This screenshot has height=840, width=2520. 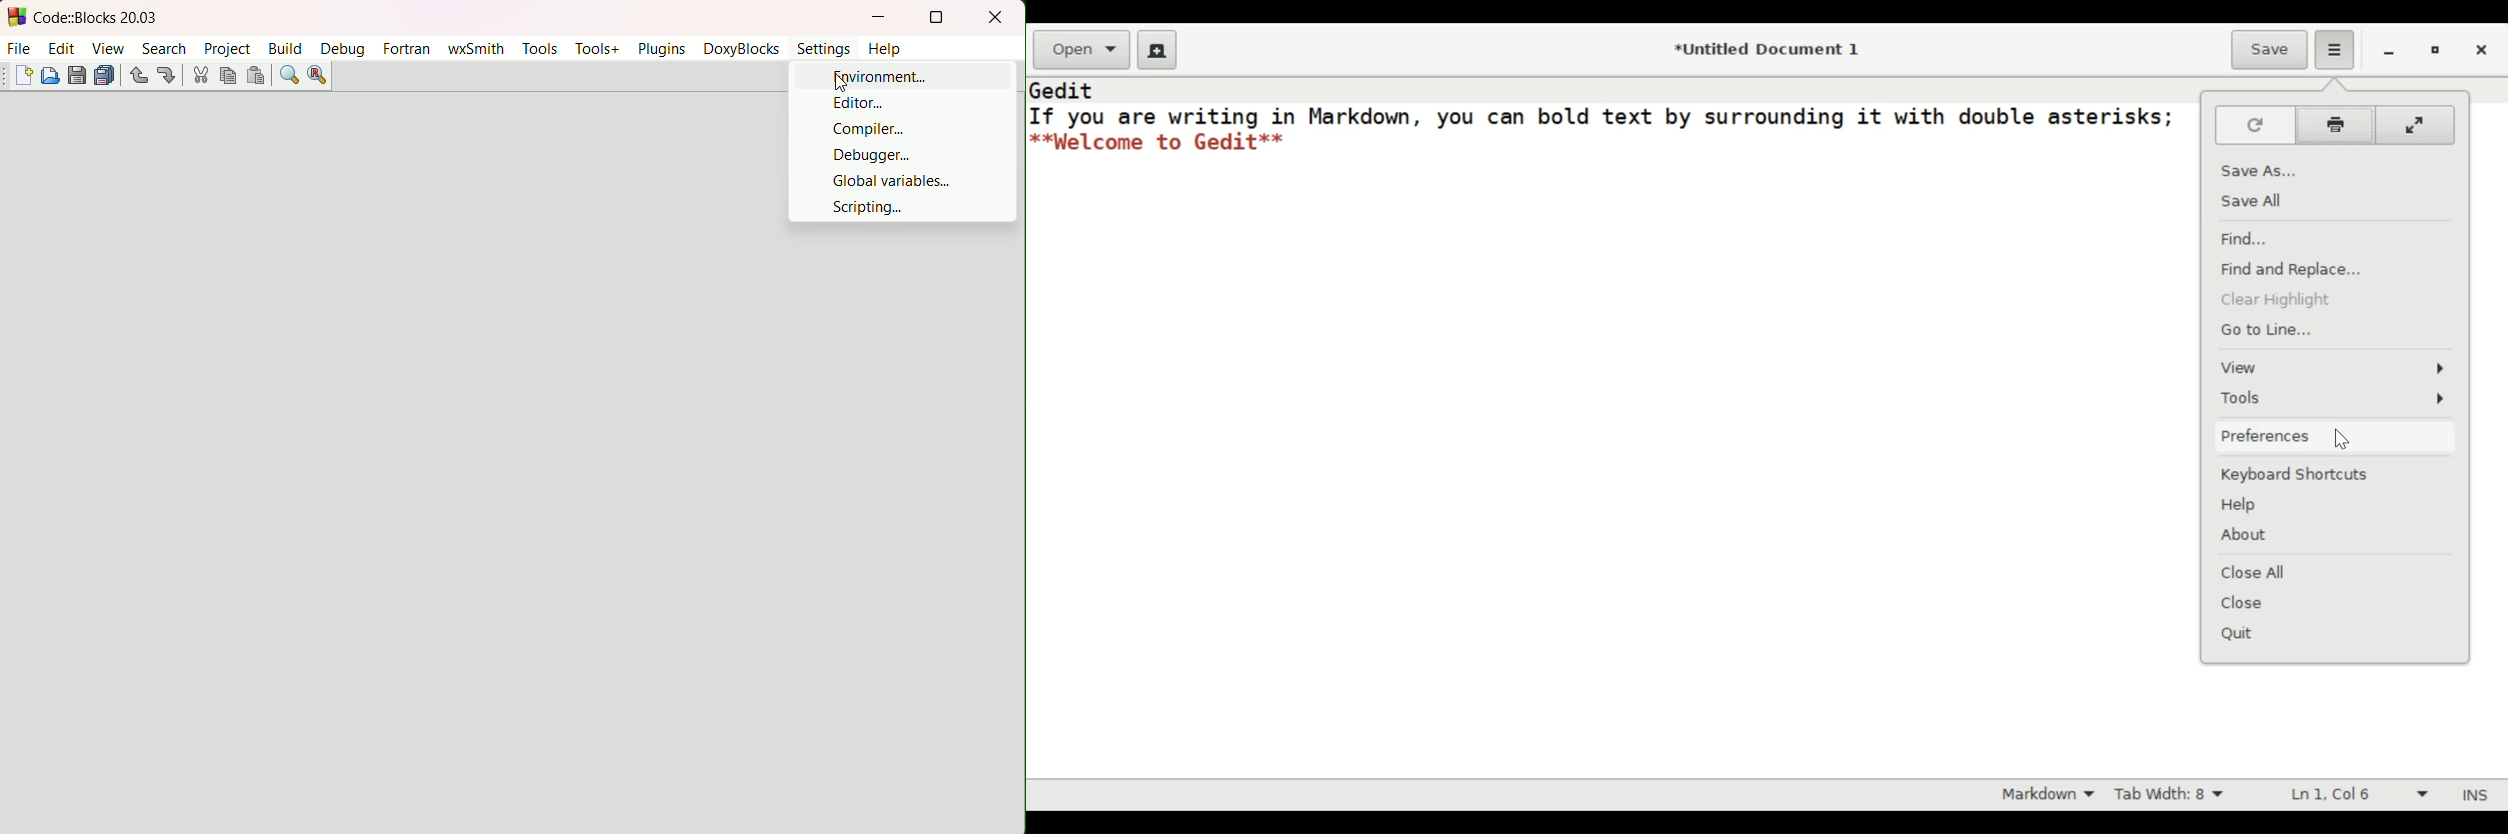 What do you see at coordinates (867, 155) in the screenshot?
I see `Debugger` at bounding box center [867, 155].